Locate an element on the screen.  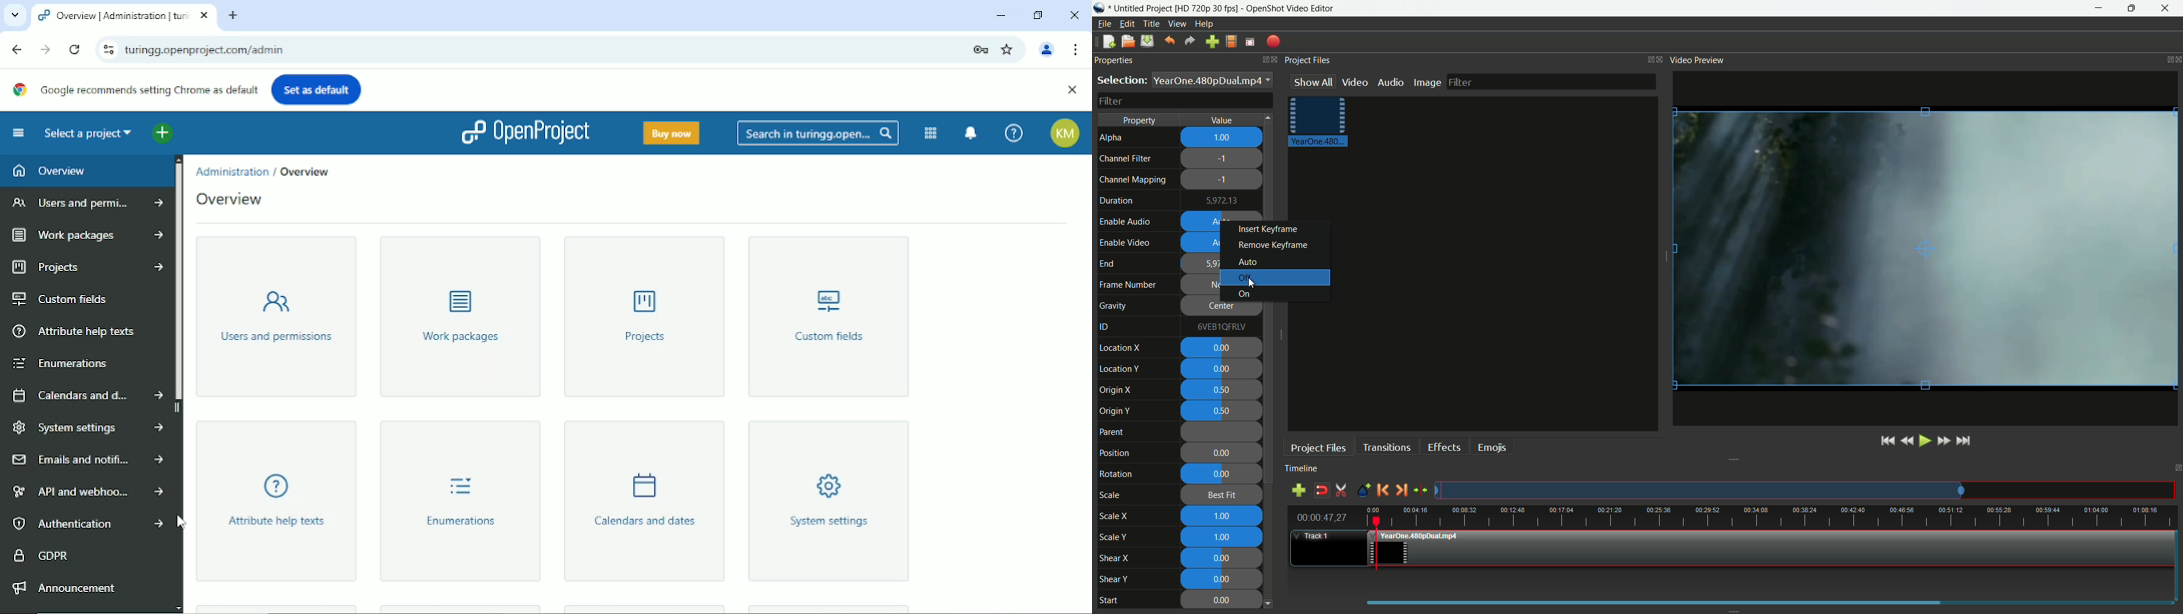
effects is located at coordinates (1442, 446).